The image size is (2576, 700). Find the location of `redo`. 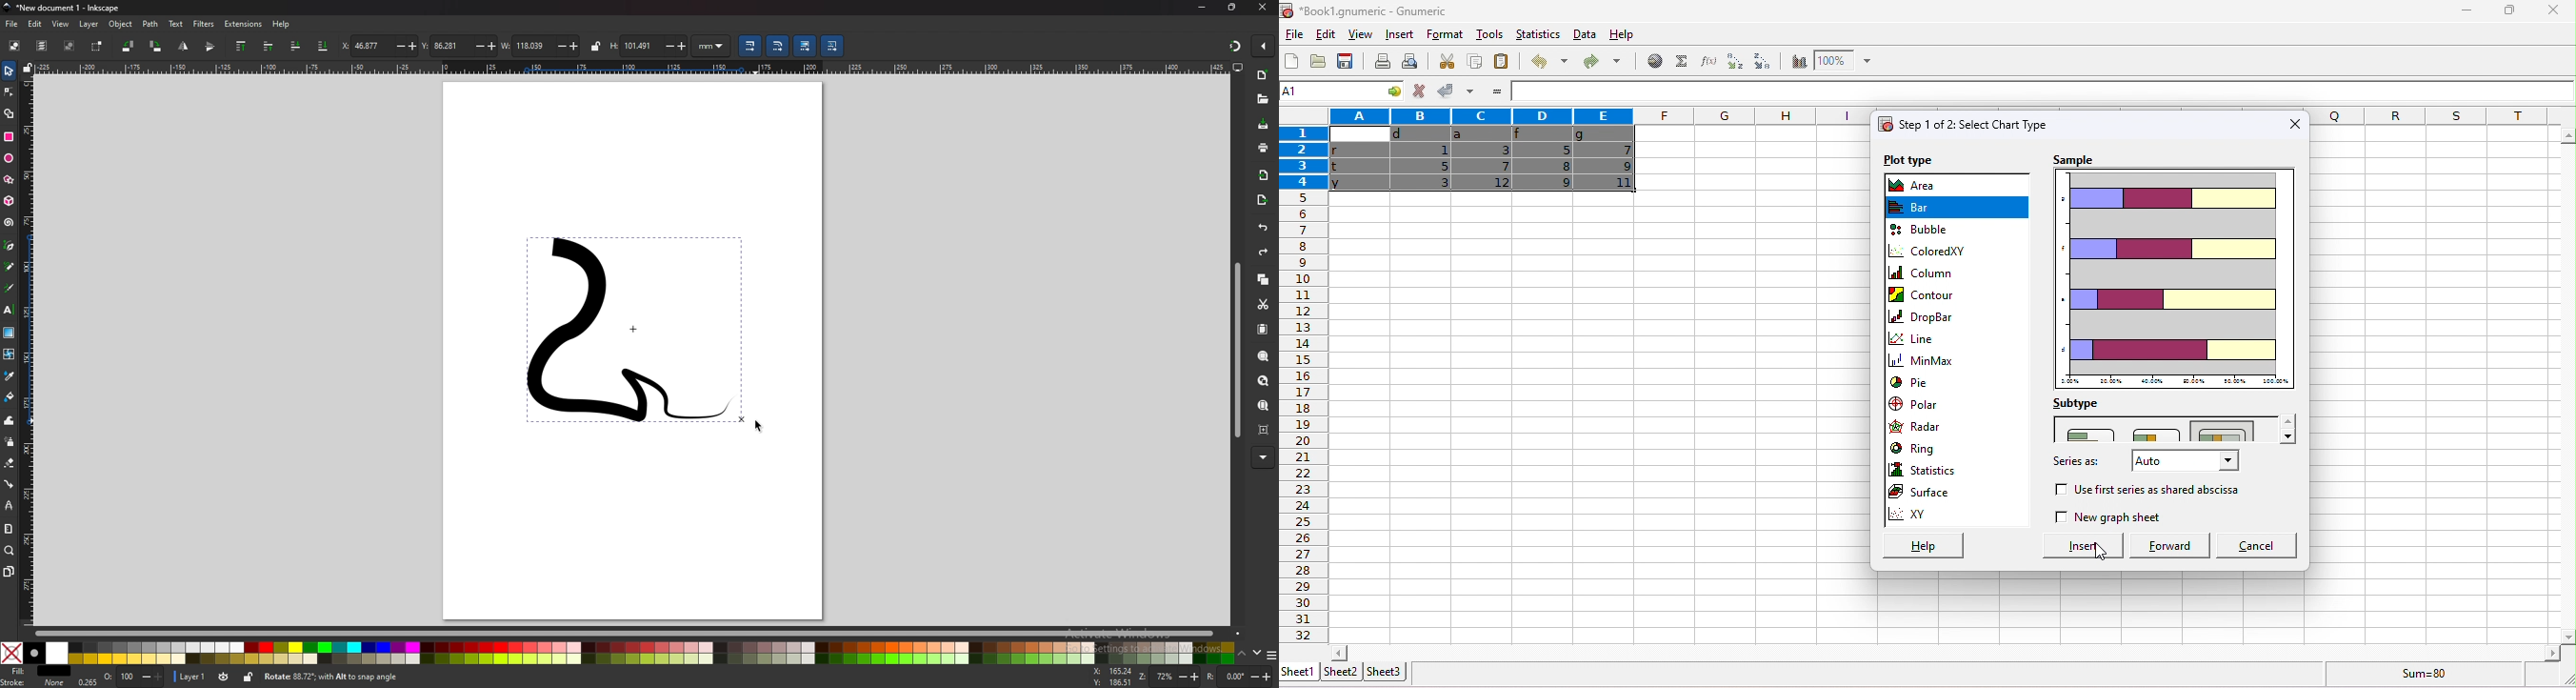

redo is located at coordinates (1265, 252).